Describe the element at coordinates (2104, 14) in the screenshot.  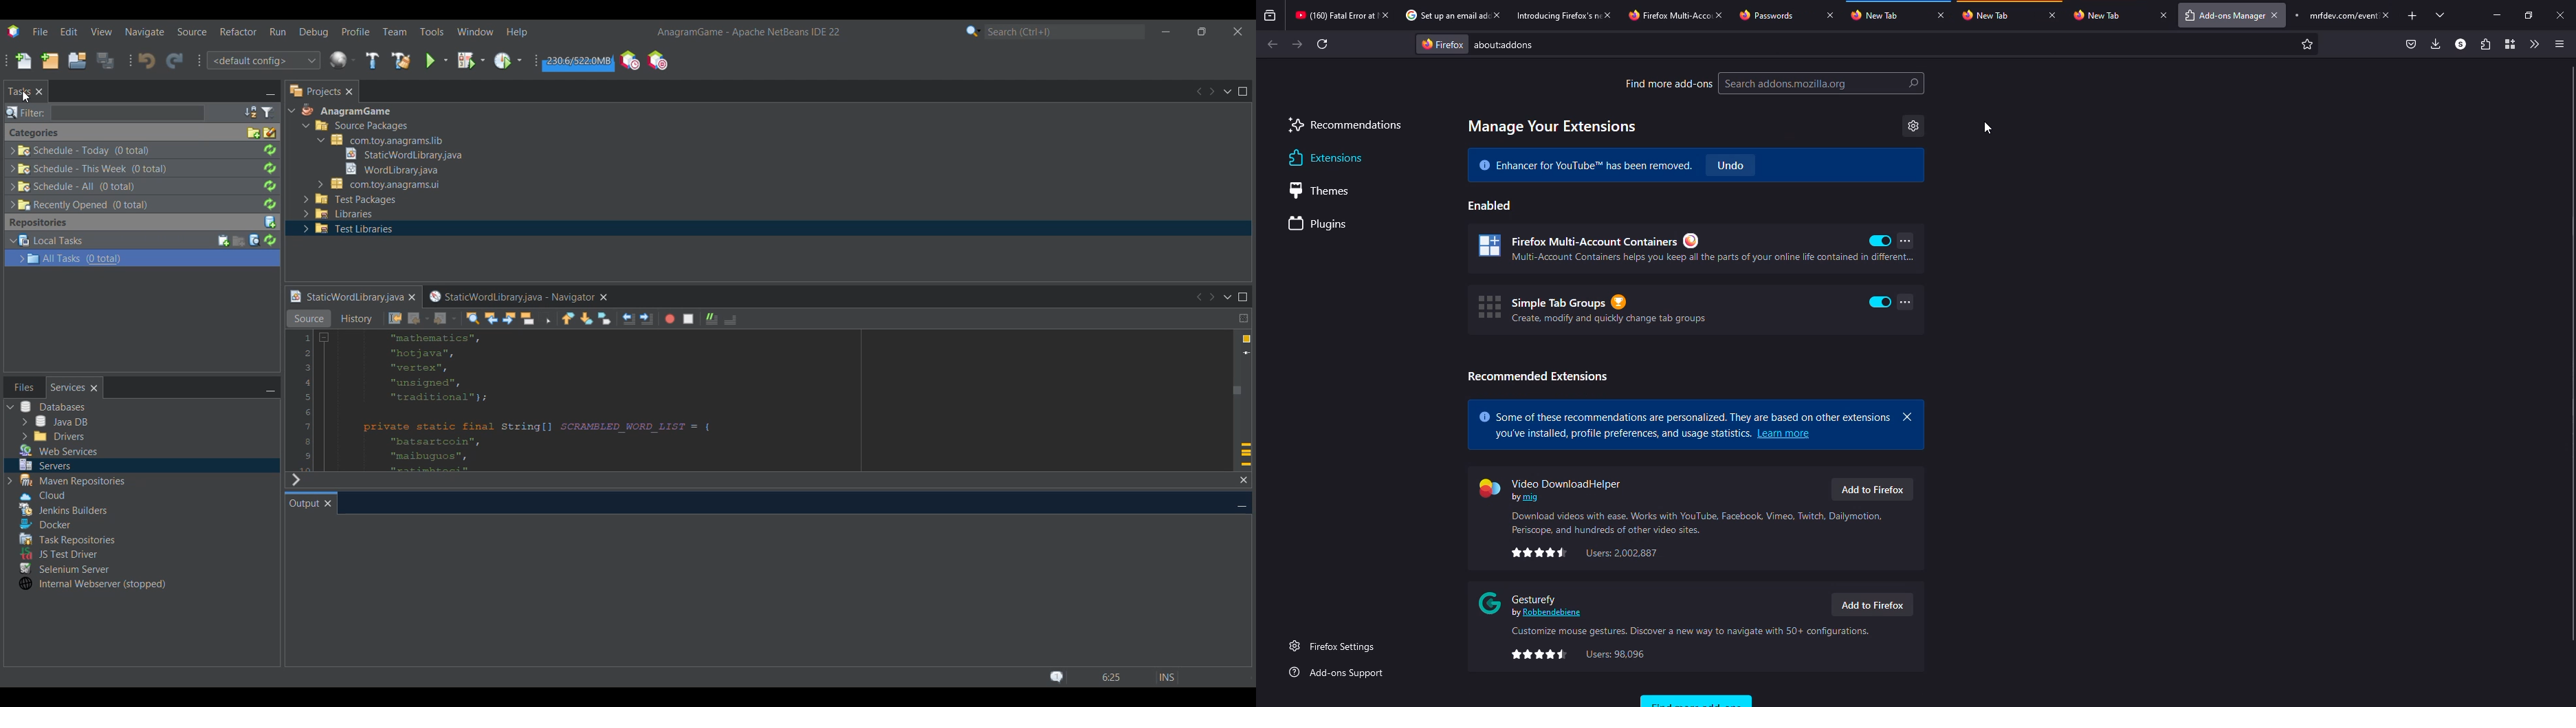
I see `tab` at that location.